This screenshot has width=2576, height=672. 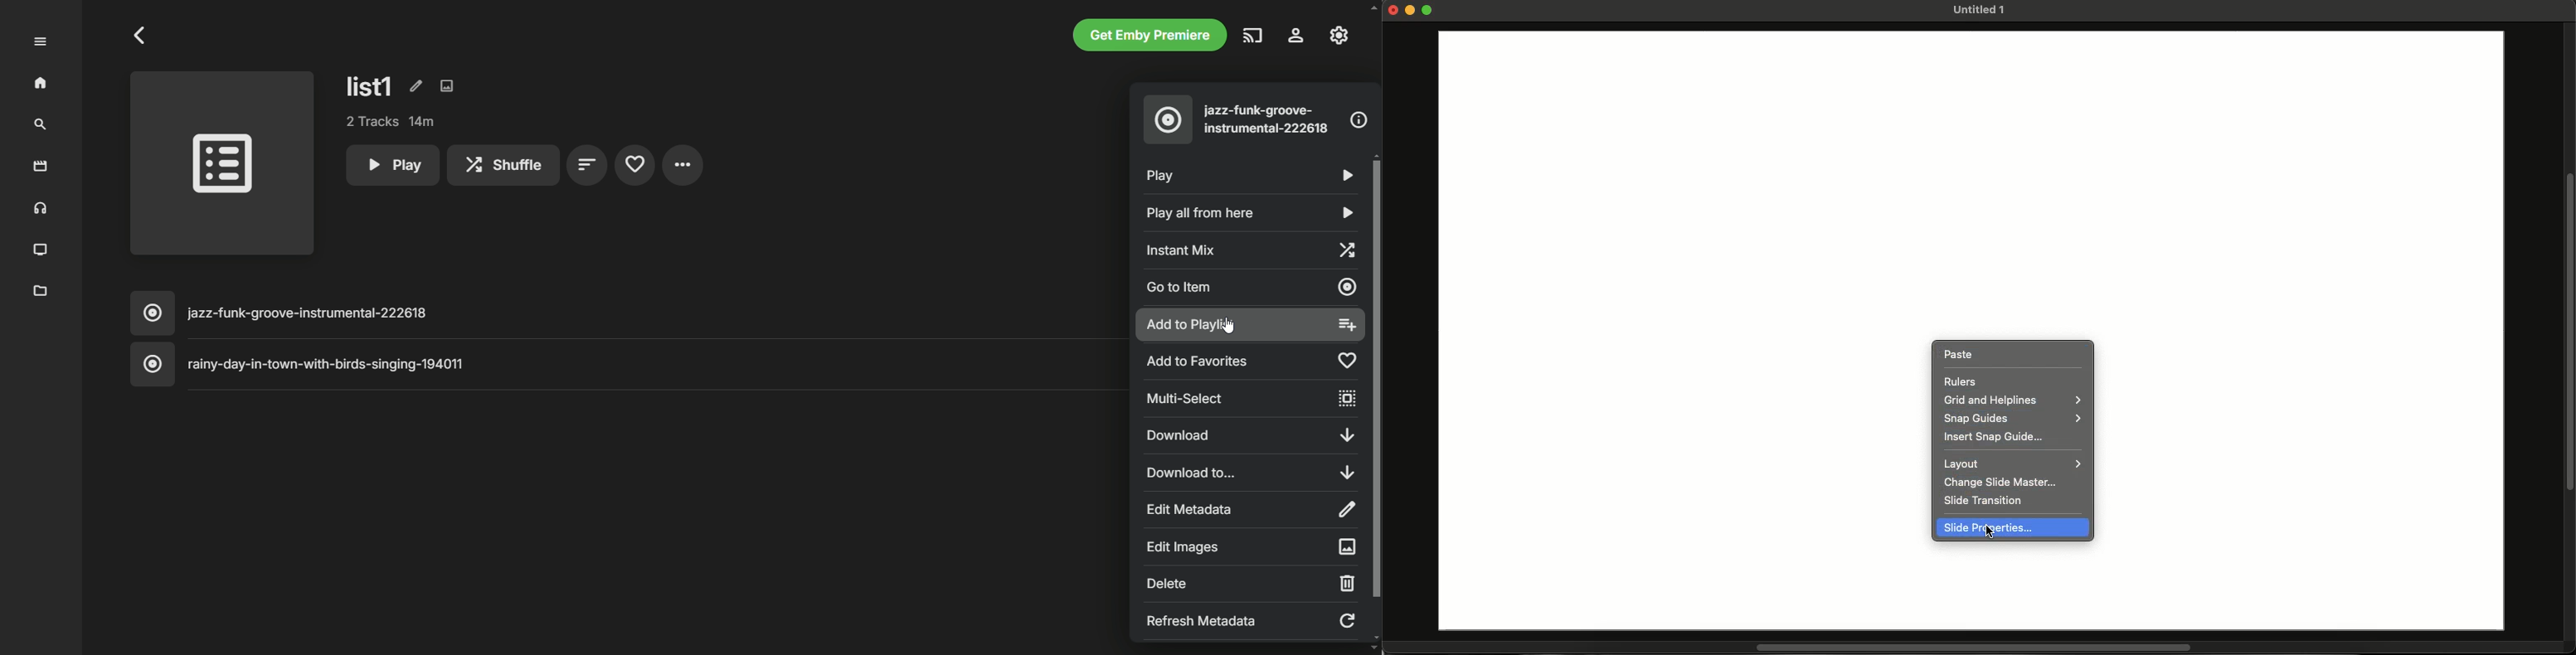 What do you see at coordinates (1251, 620) in the screenshot?
I see `refresh metadata` at bounding box center [1251, 620].